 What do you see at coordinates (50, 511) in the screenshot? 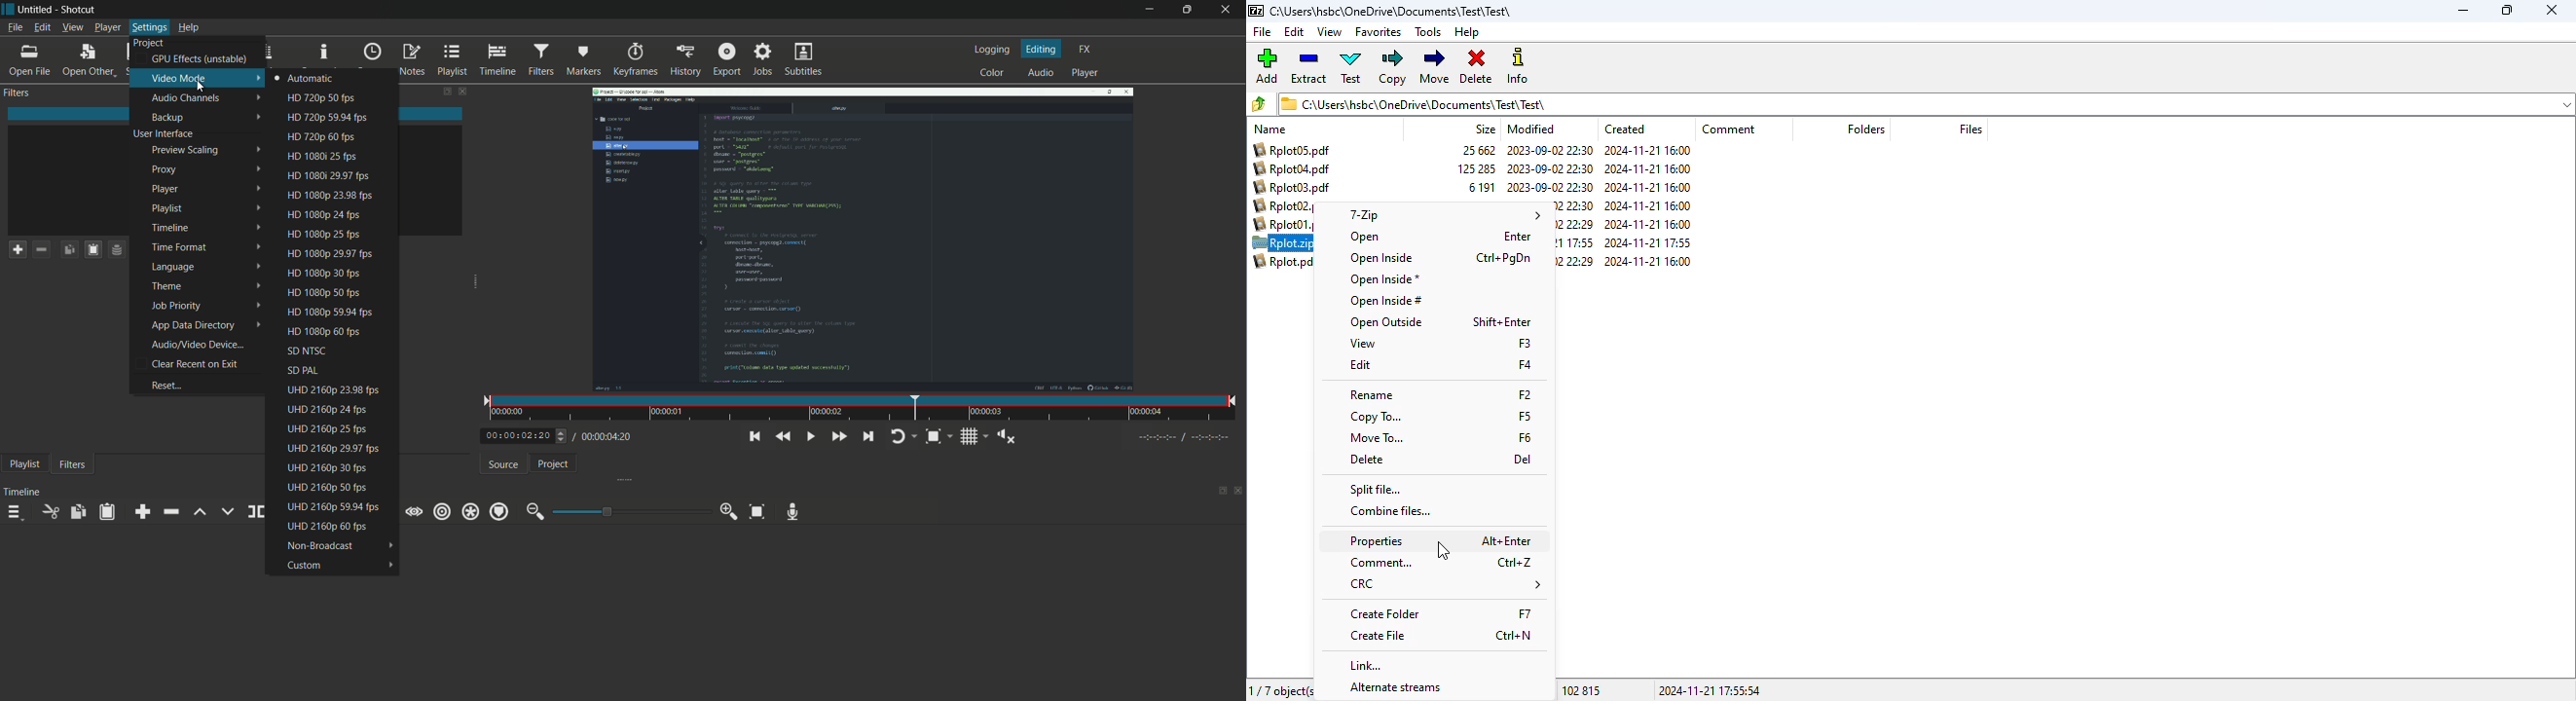
I see `cut` at bounding box center [50, 511].